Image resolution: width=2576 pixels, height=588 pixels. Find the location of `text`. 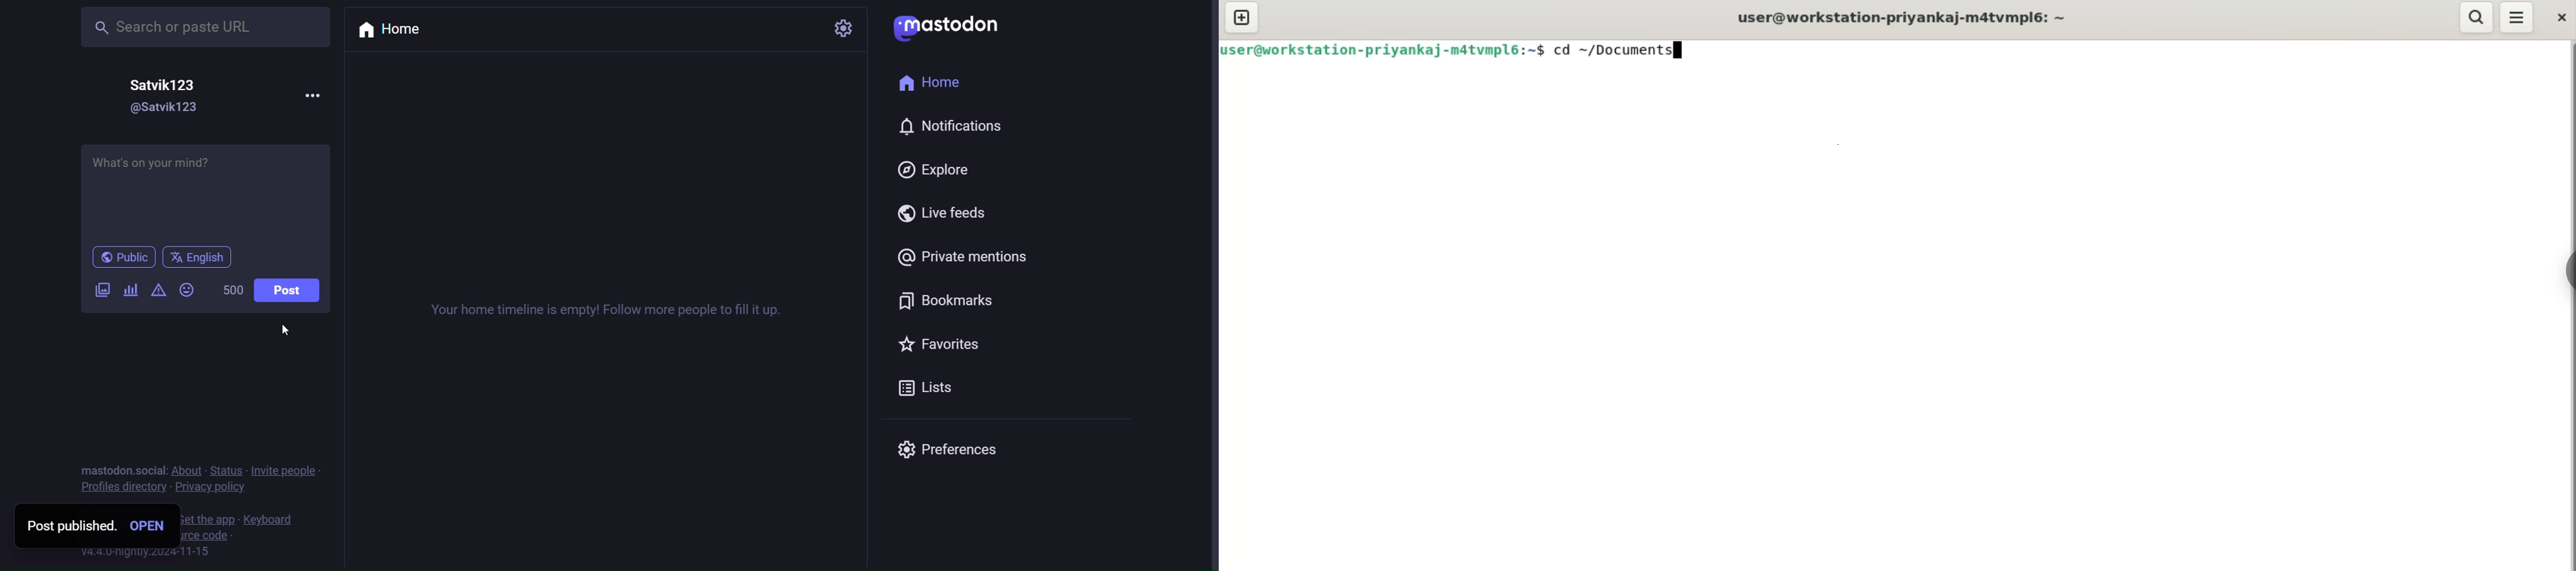

text is located at coordinates (123, 470).